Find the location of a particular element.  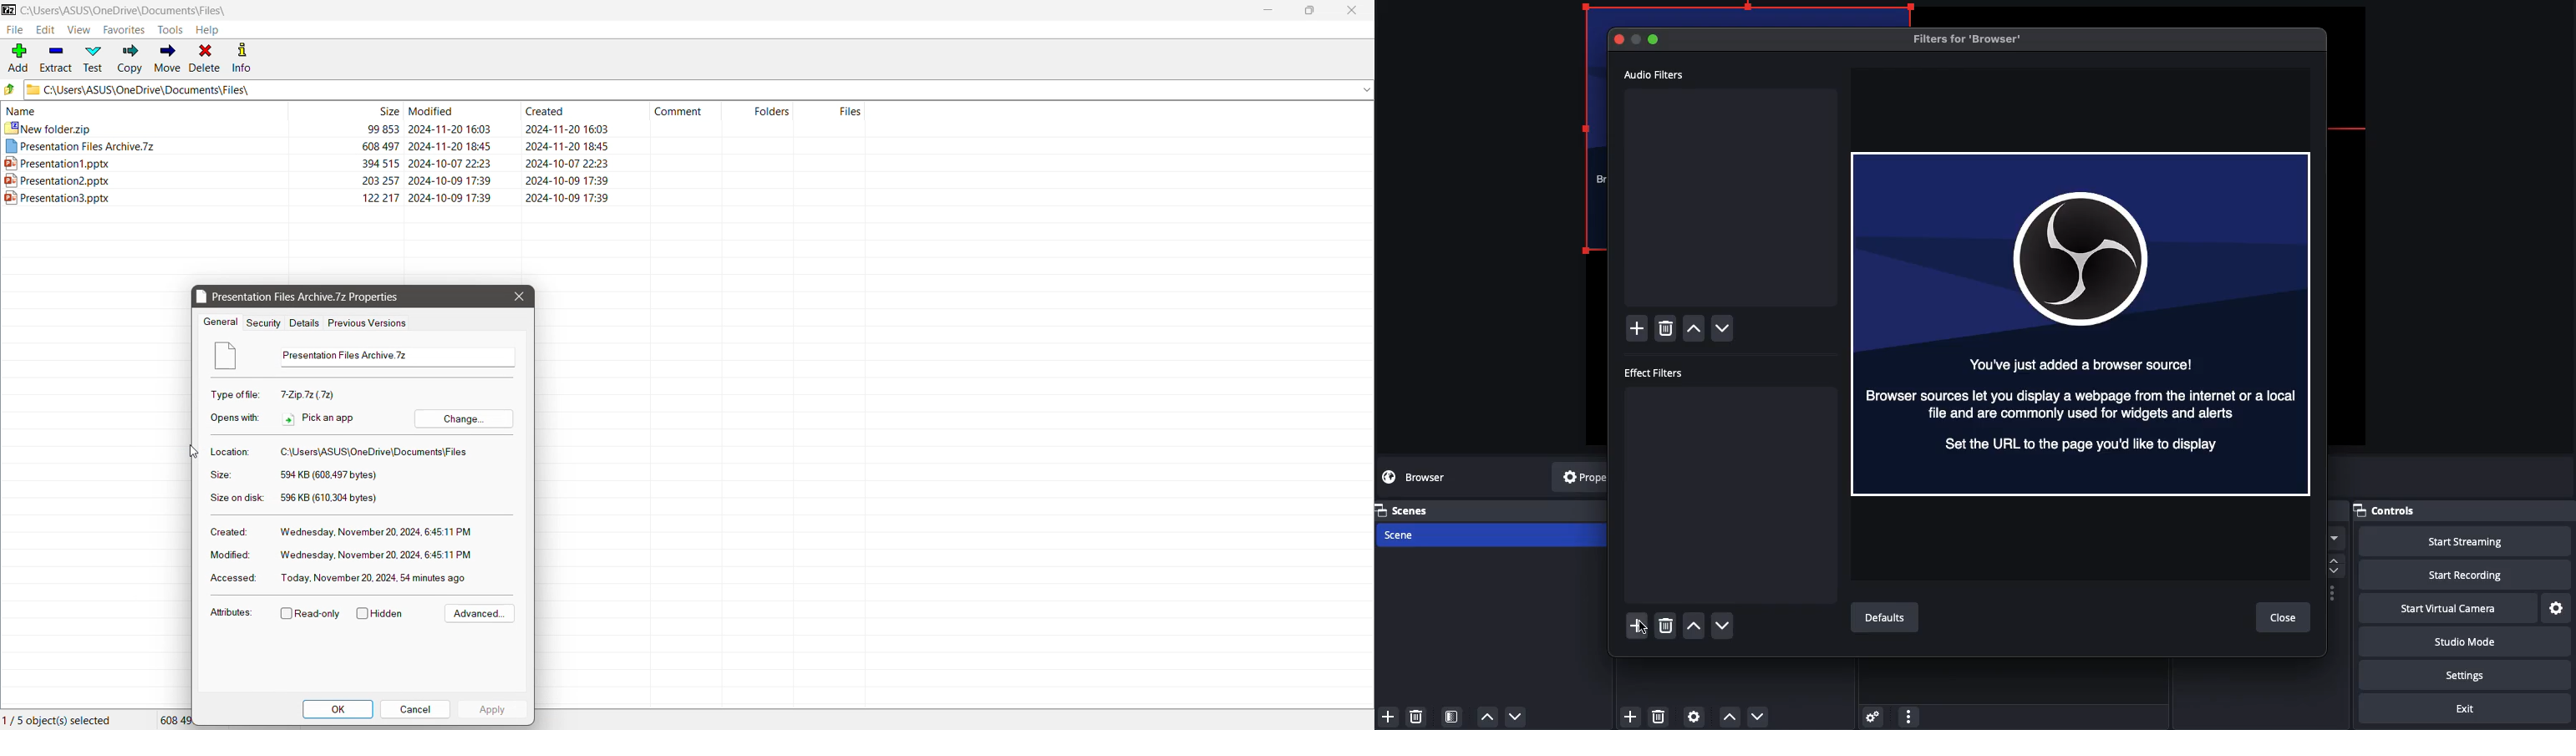

File is located at coordinates (13, 29).